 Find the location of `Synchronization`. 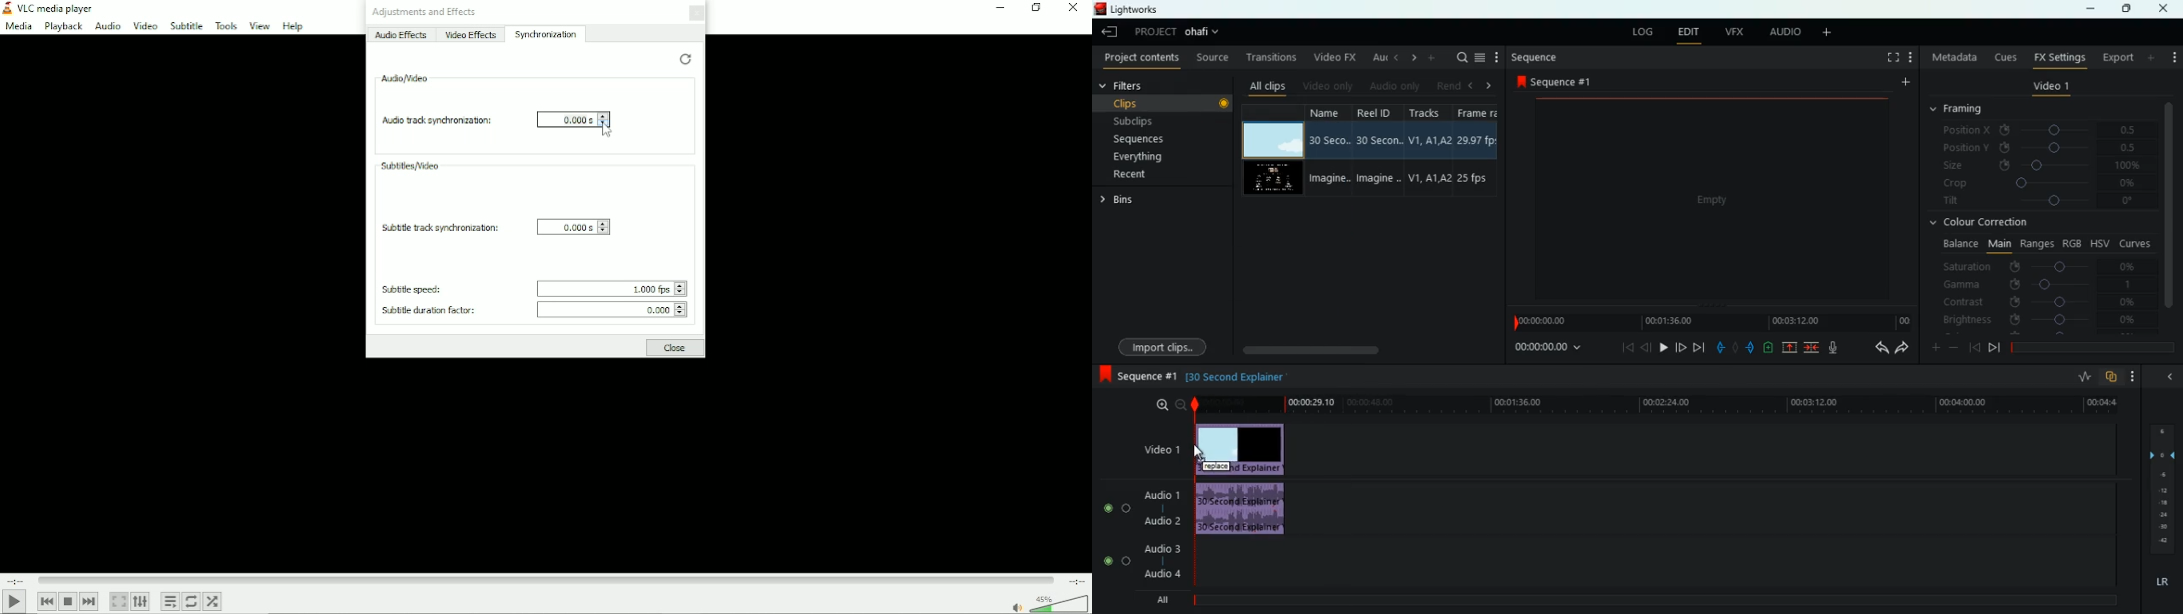

Synchronization is located at coordinates (547, 34).